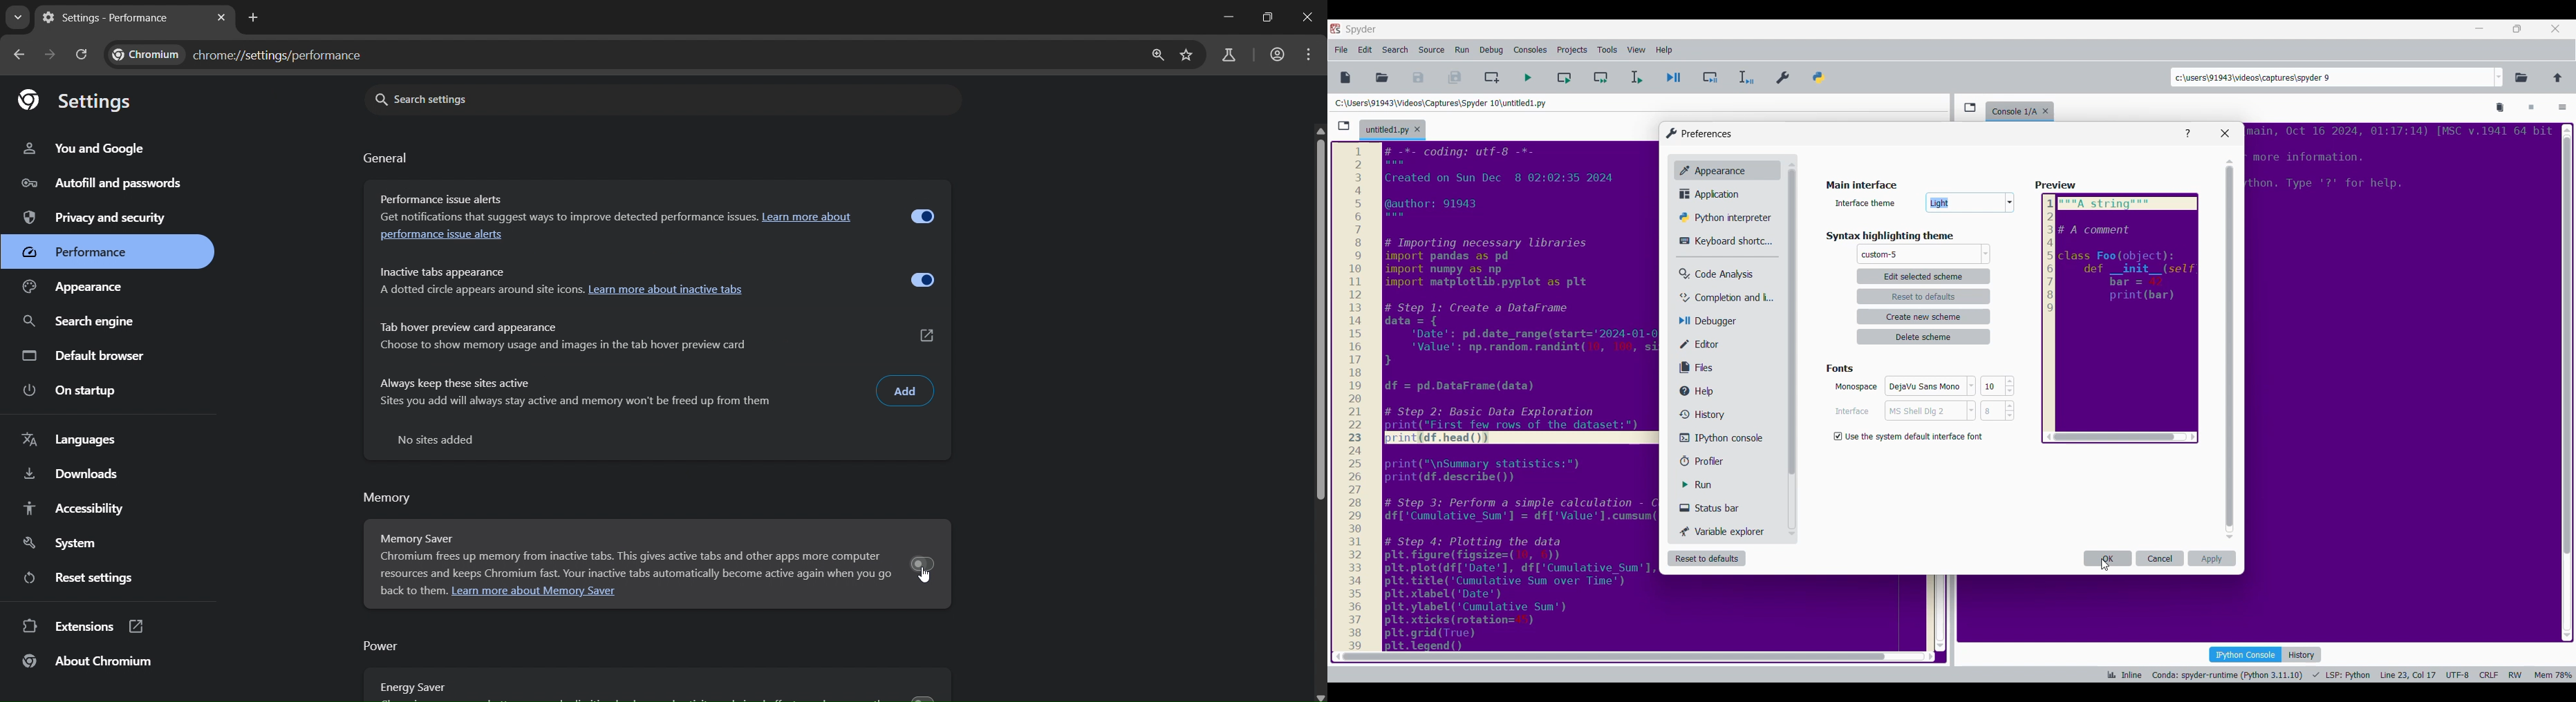 The image size is (2576, 728). What do you see at coordinates (1355, 397) in the screenshot?
I see `scale` at bounding box center [1355, 397].